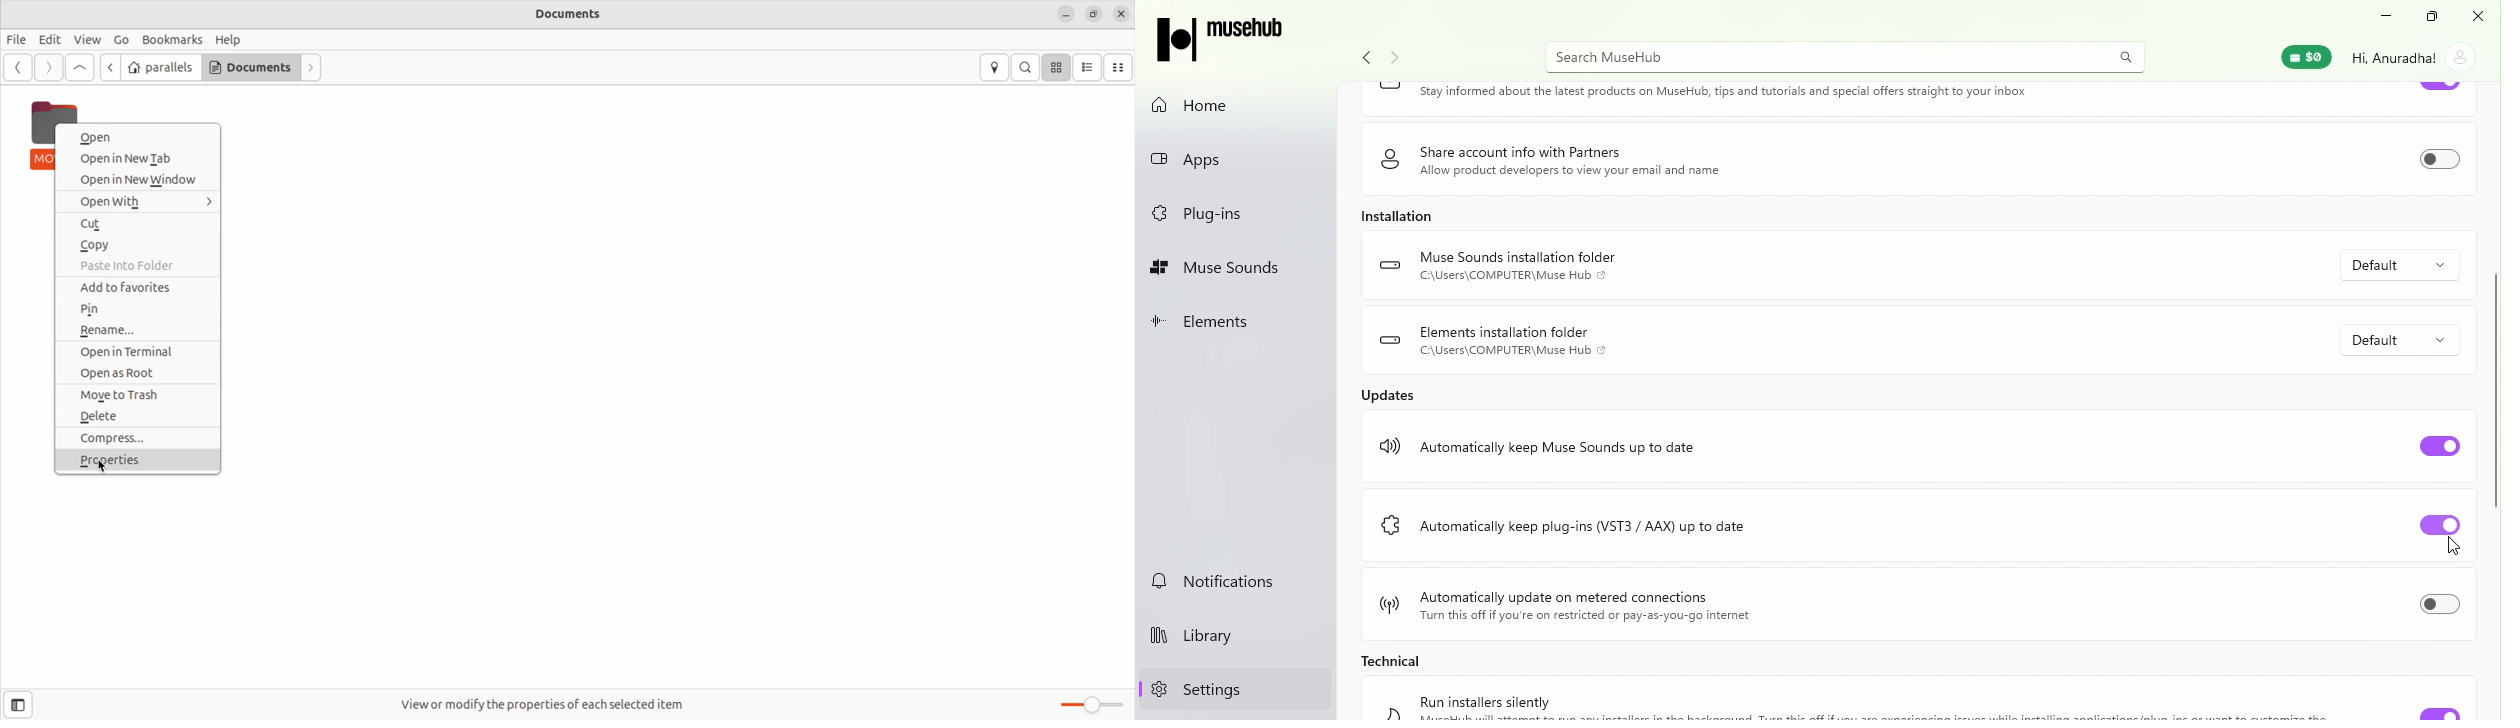 The height and width of the screenshot is (728, 2520). What do you see at coordinates (2383, 20) in the screenshot?
I see `Minimize` at bounding box center [2383, 20].